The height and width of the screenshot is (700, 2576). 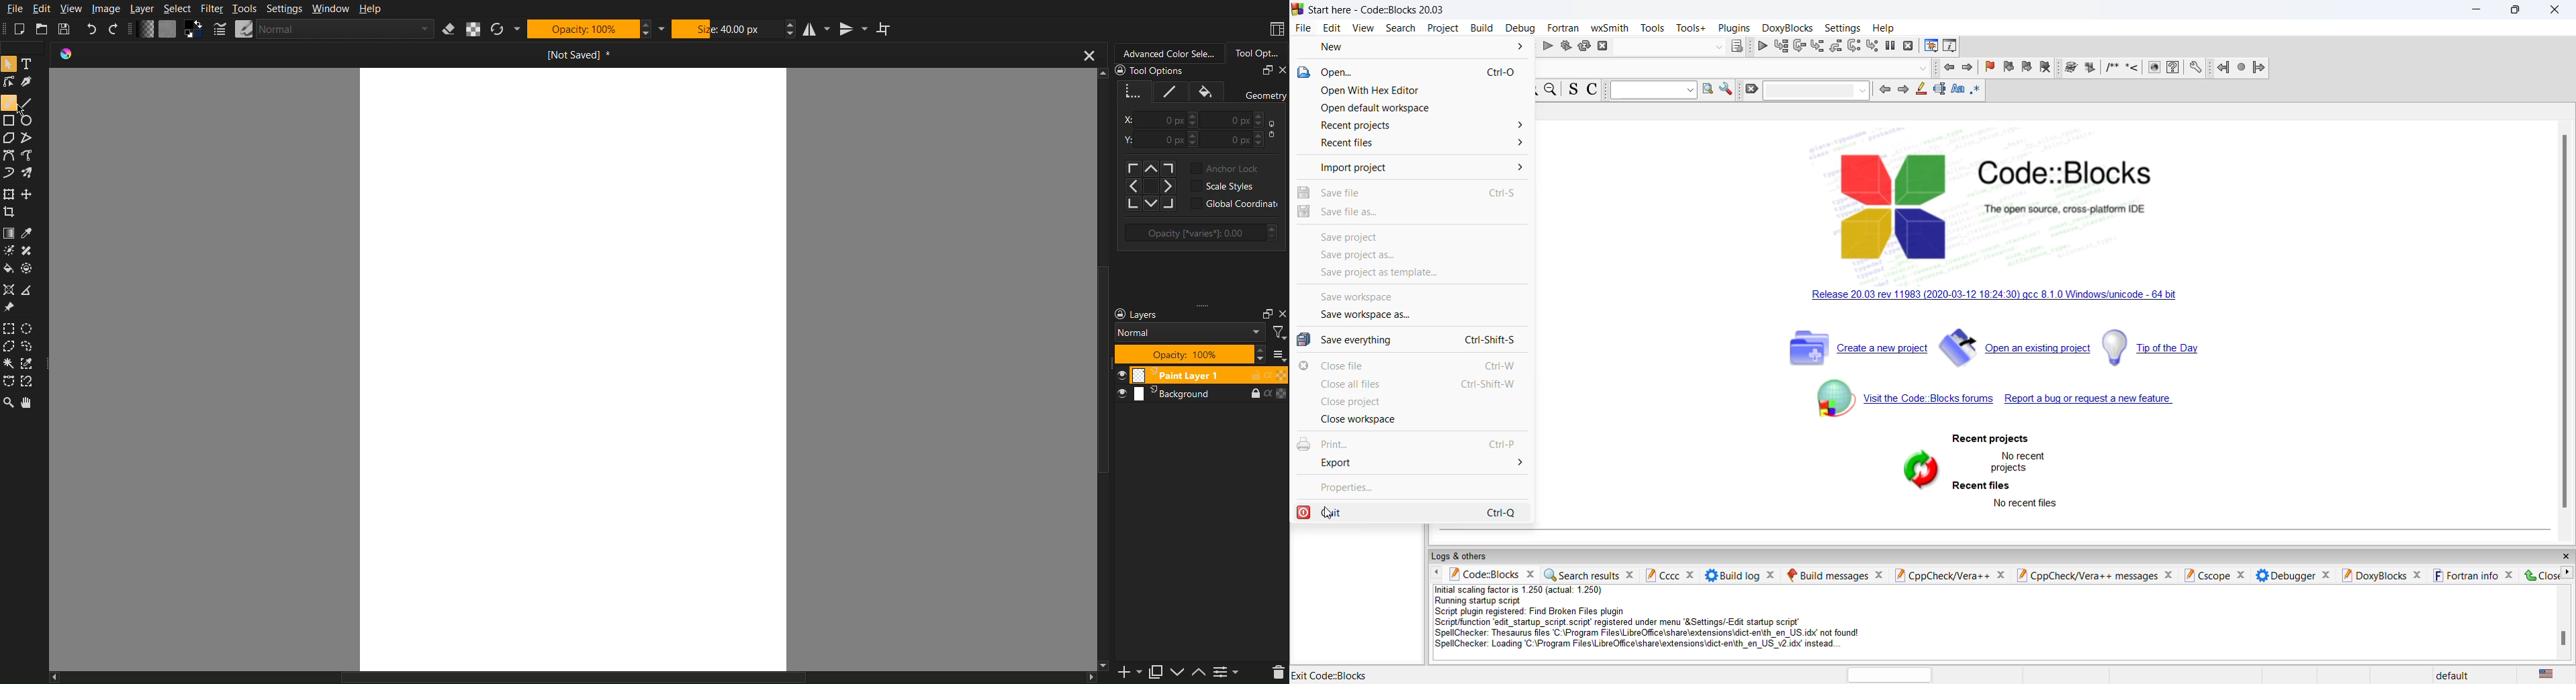 I want to click on Color Fill, so click(x=9, y=267).